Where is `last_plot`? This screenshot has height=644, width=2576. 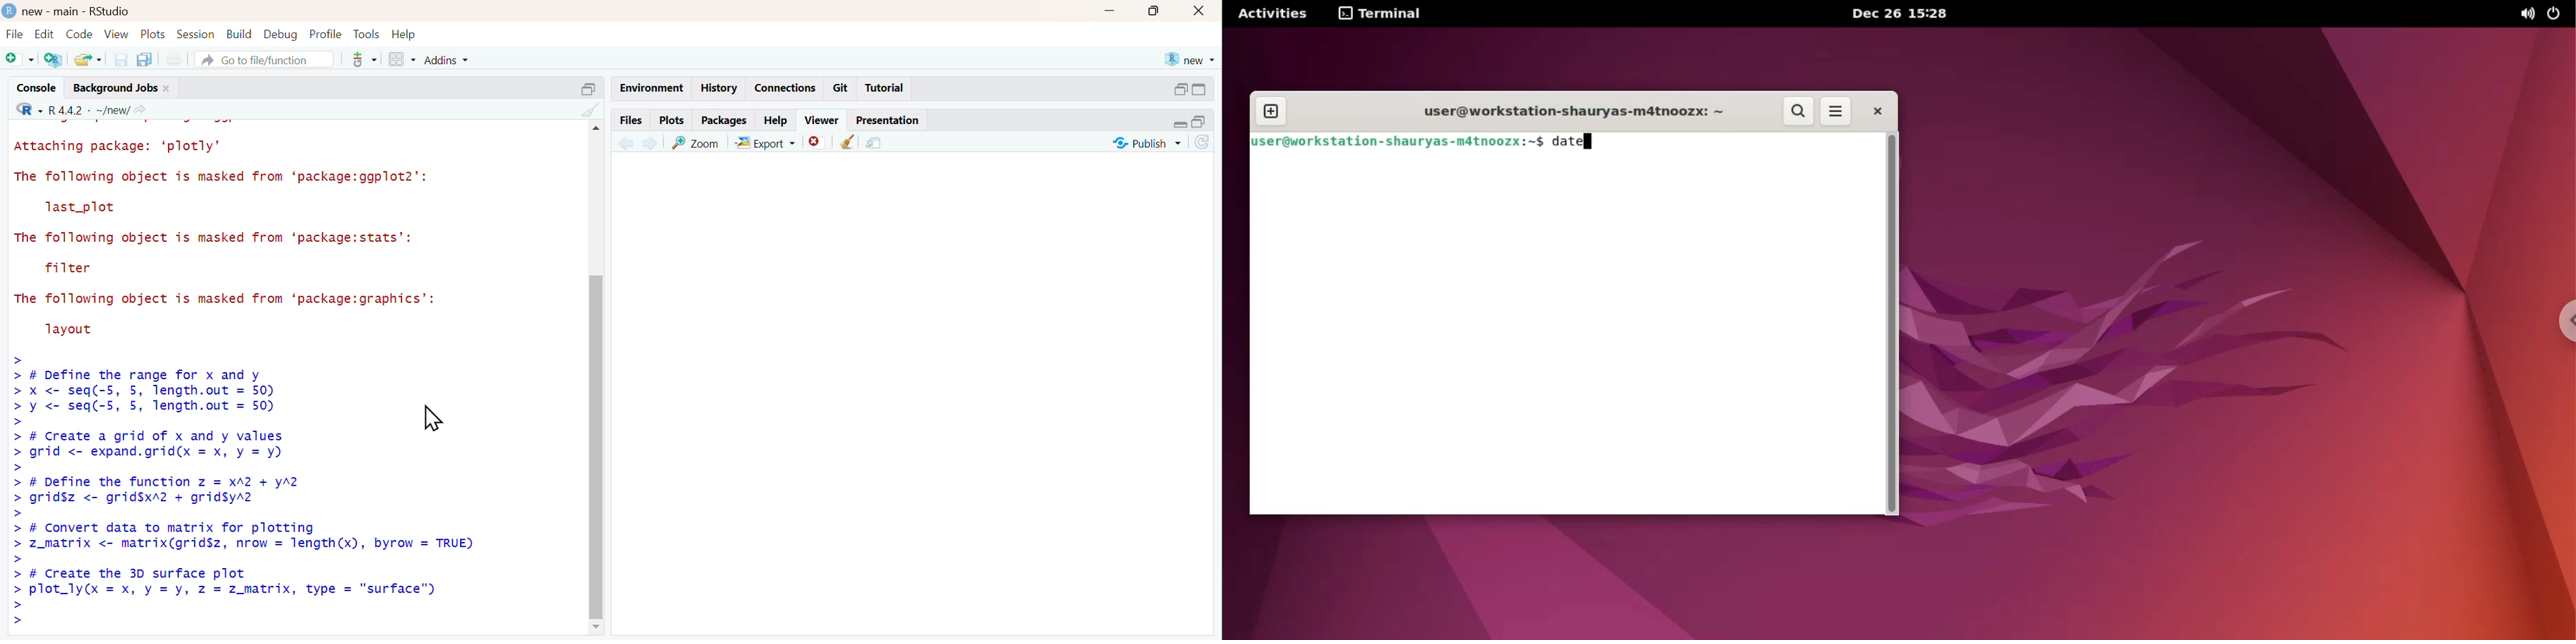
last_plot is located at coordinates (83, 208).